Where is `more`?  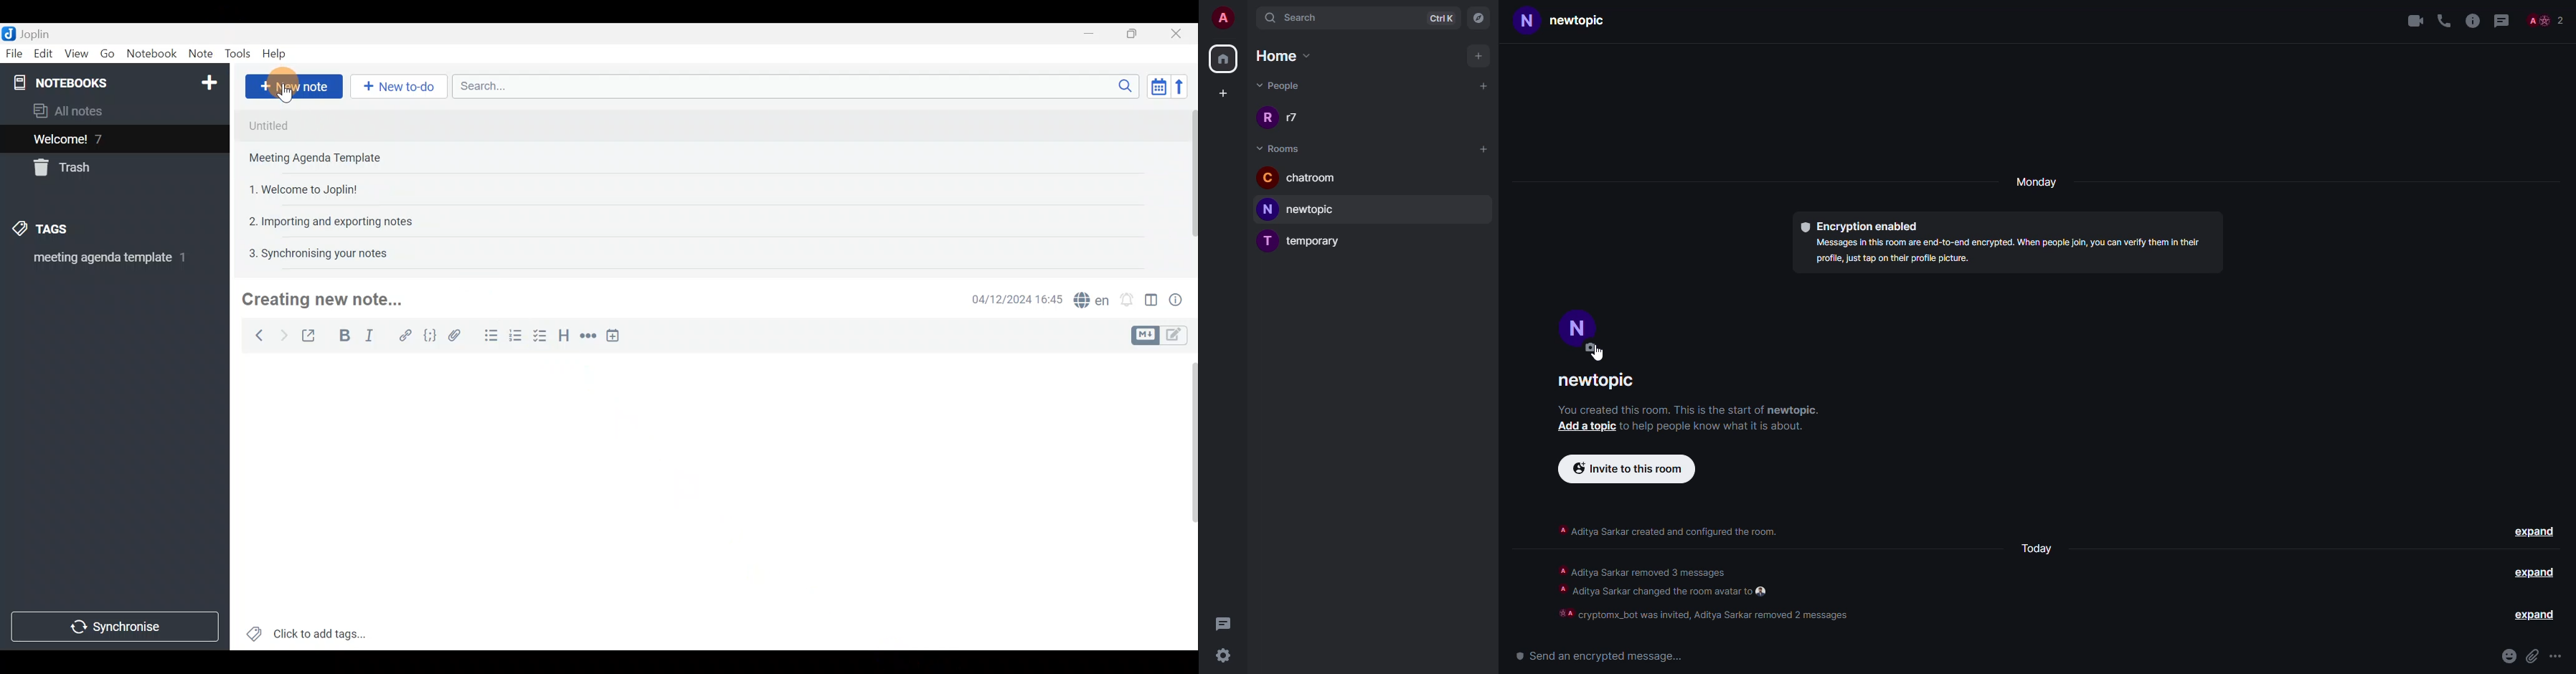
more is located at coordinates (2557, 655).